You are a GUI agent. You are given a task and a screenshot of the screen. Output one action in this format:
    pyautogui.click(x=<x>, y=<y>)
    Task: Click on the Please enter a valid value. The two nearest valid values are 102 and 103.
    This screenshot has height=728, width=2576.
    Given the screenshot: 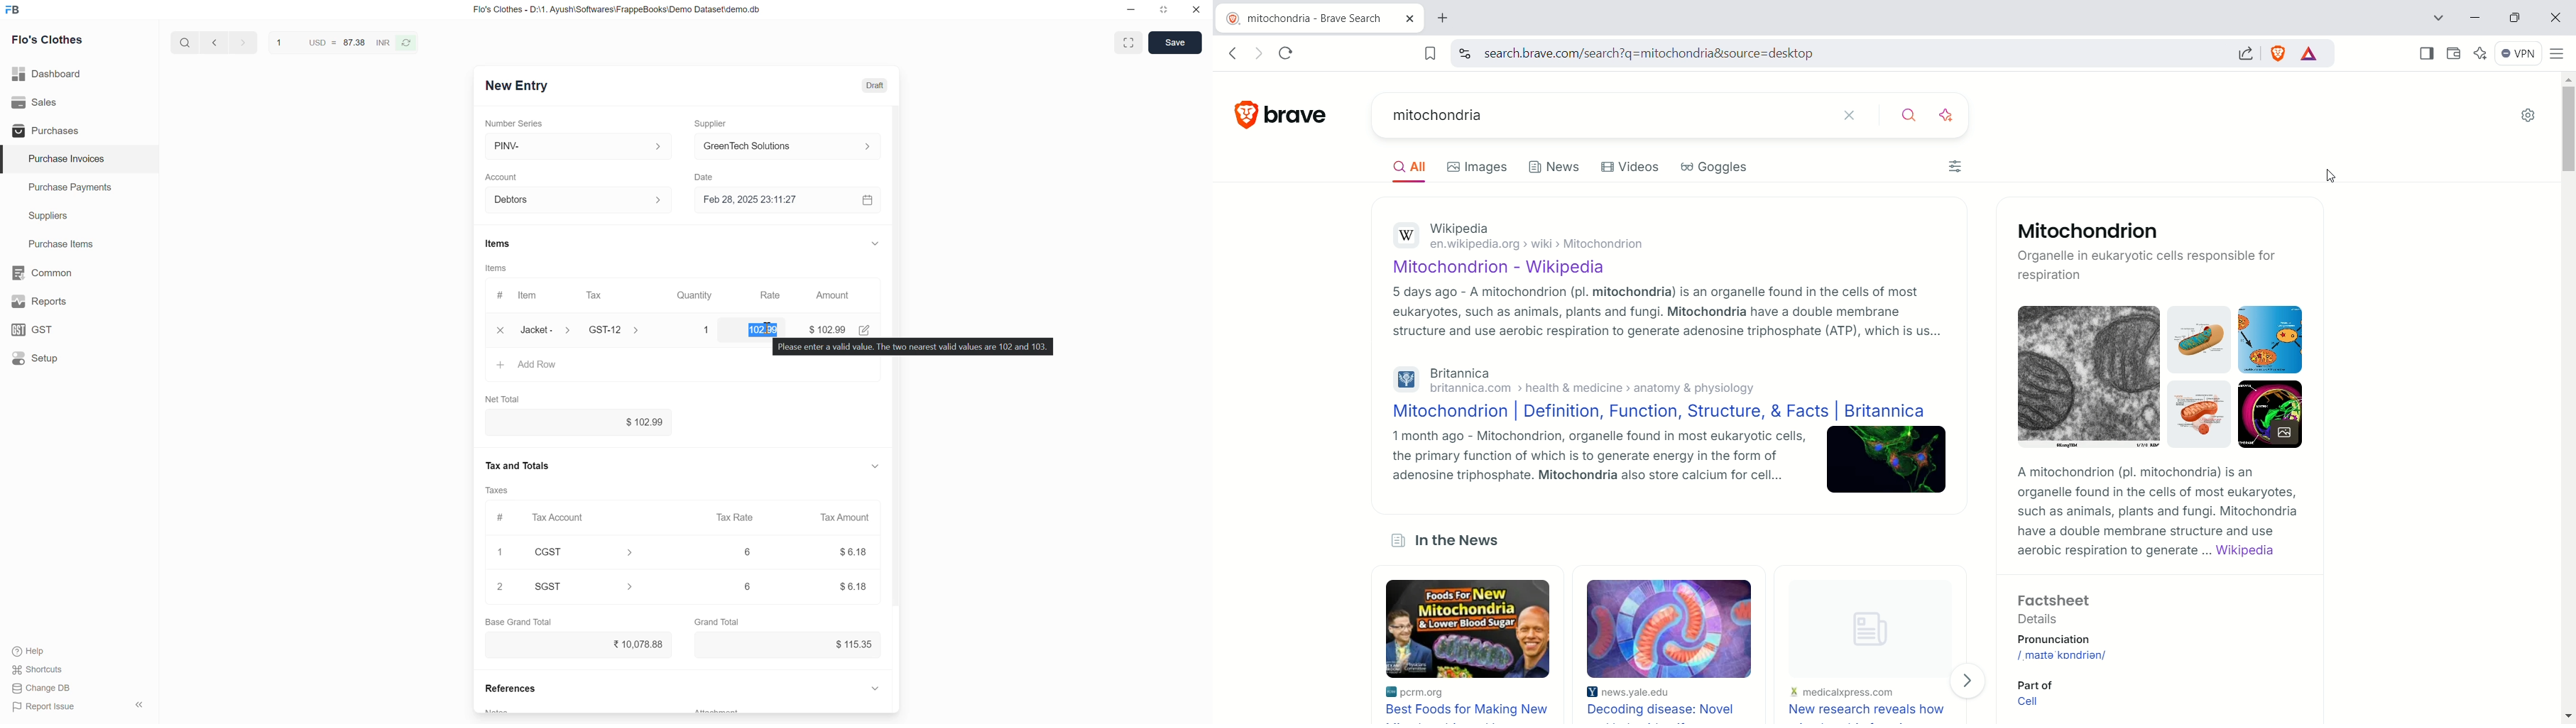 What is the action you would take?
    pyautogui.click(x=913, y=346)
    